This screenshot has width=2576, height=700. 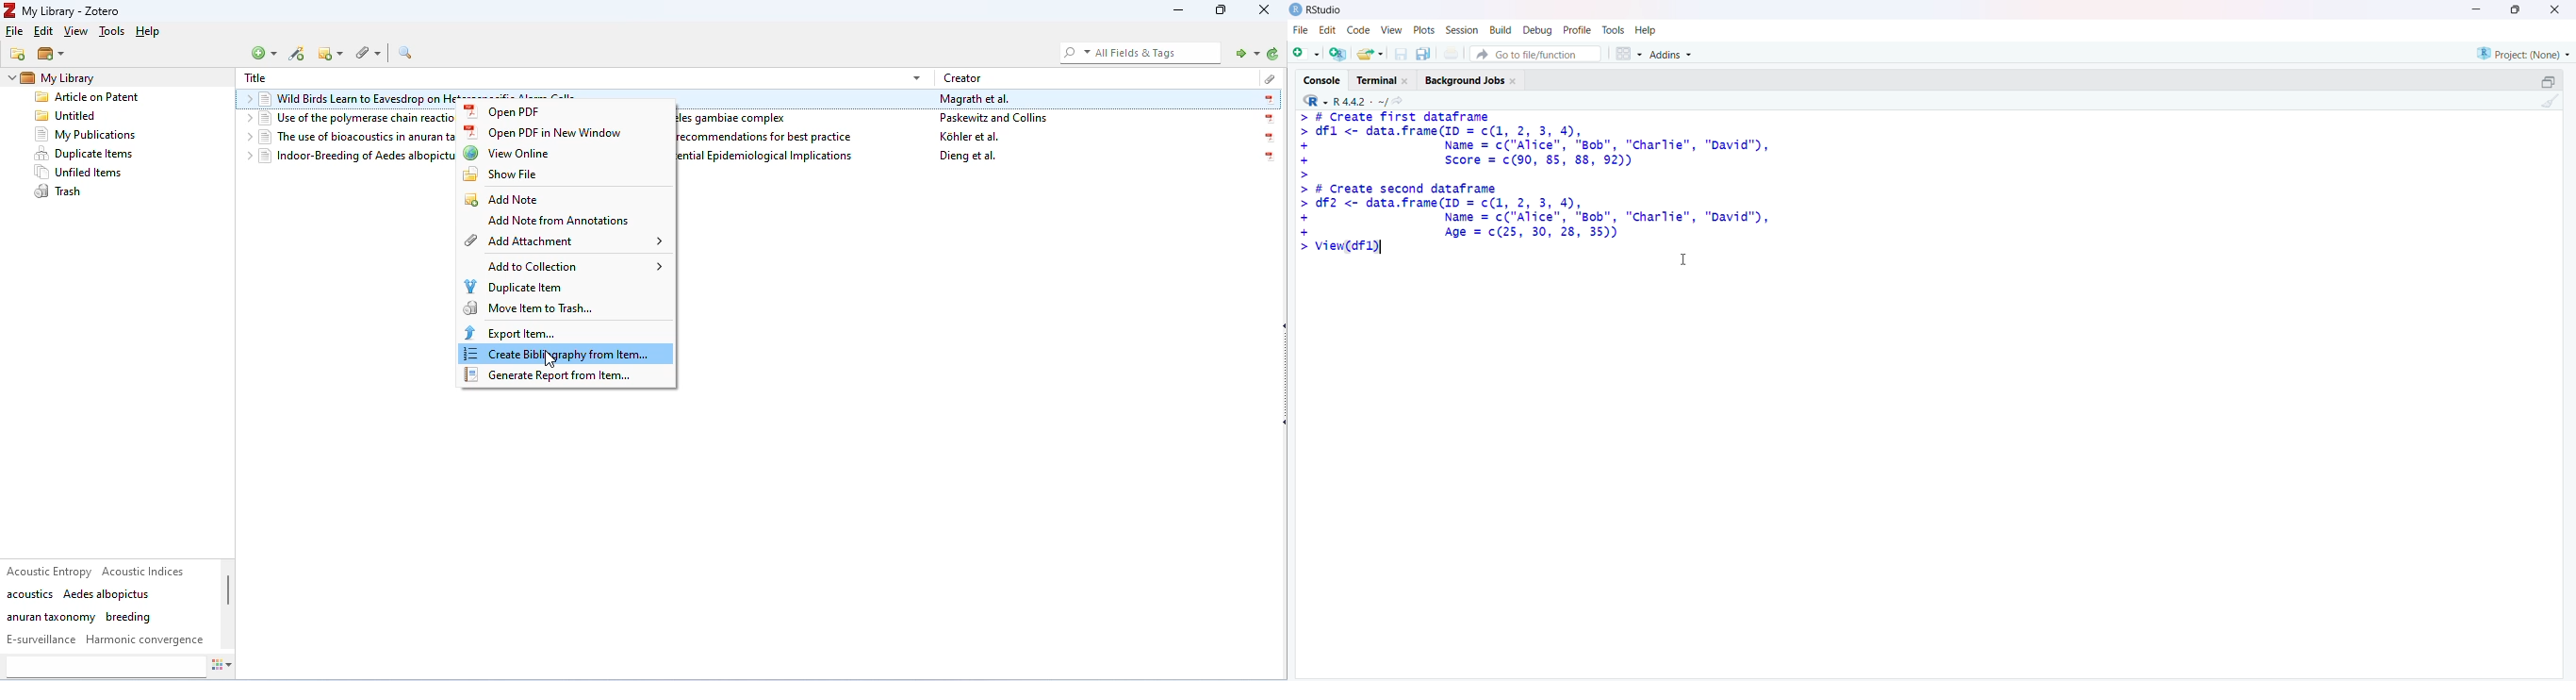 What do you see at coordinates (1398, 101) in the screenshot?
I see `share icon` at bounding box center [1398, 101].